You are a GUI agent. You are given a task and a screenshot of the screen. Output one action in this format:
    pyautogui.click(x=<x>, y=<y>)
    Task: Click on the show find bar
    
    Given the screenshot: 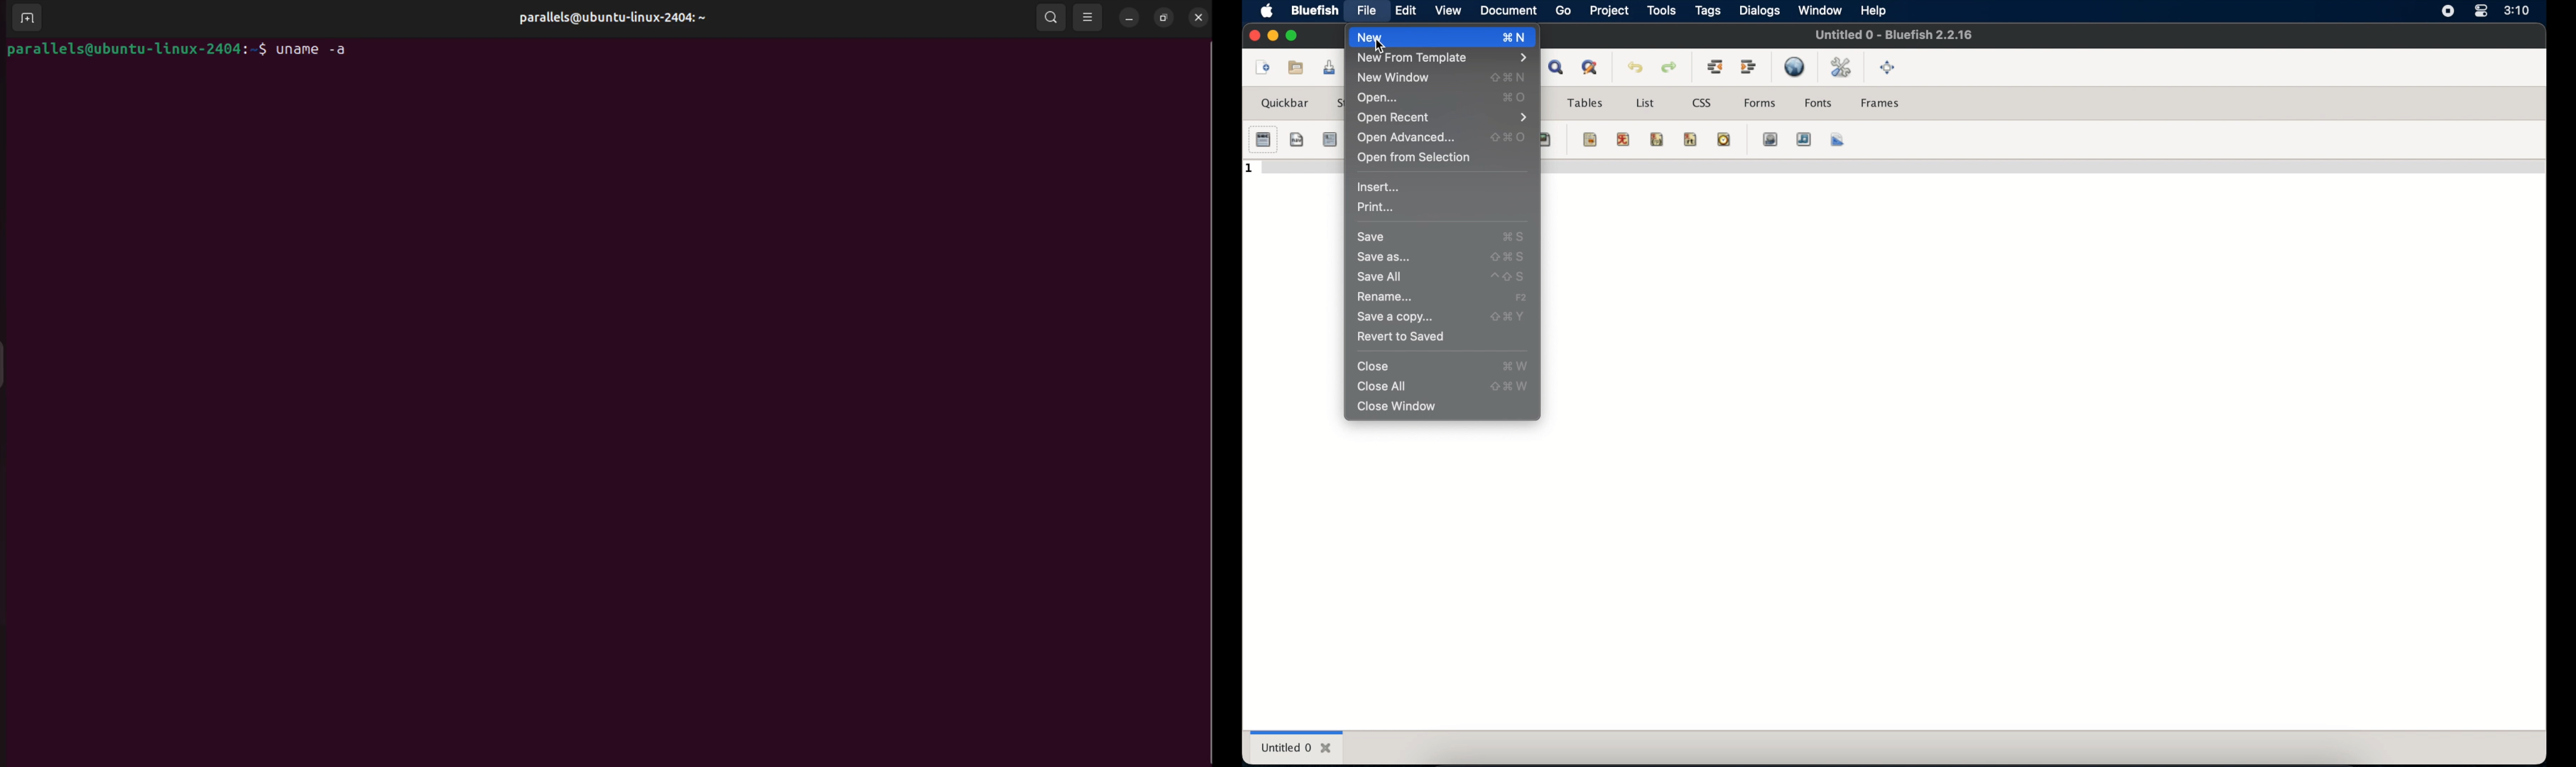 What is the action you would take?
    pyautogui.click(x=1558, y=67)
    